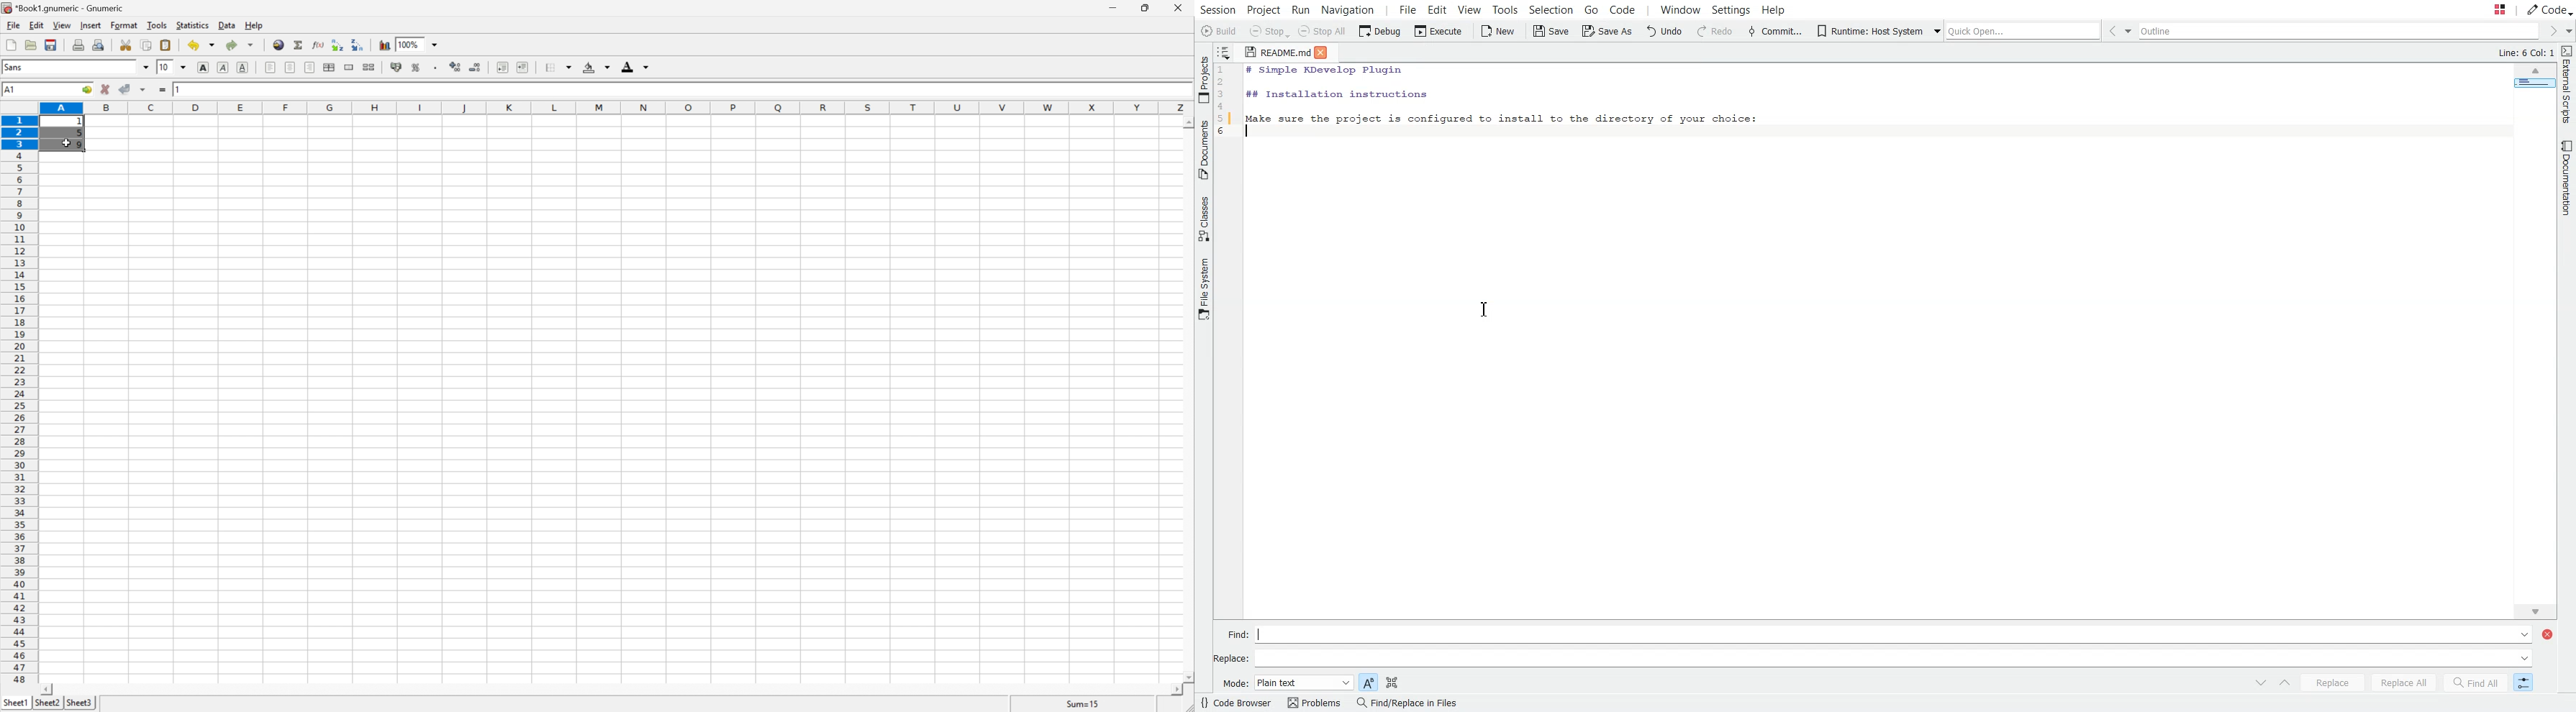  Describe the element at coordinates (67, 146) in the screenshot. I see `cursor` at that location.